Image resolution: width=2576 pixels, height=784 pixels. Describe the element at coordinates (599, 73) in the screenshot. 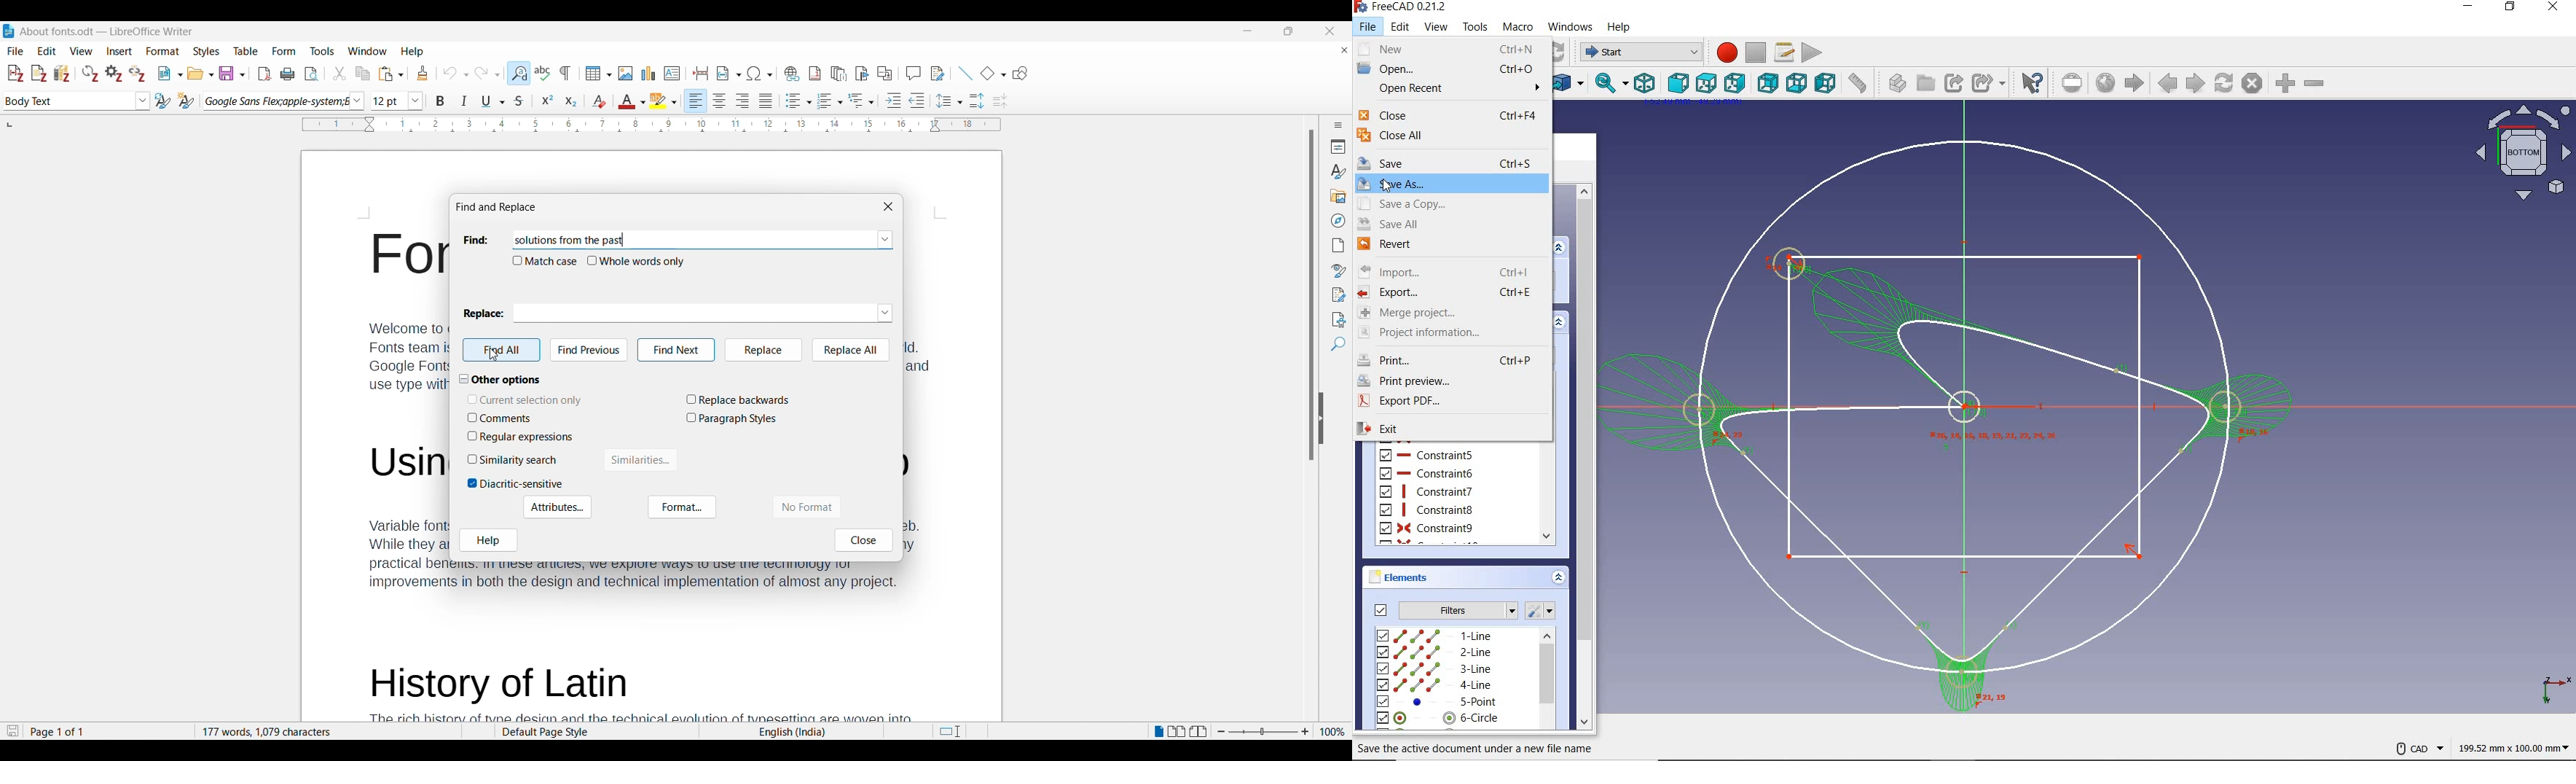

I see `Insert table` at that location.